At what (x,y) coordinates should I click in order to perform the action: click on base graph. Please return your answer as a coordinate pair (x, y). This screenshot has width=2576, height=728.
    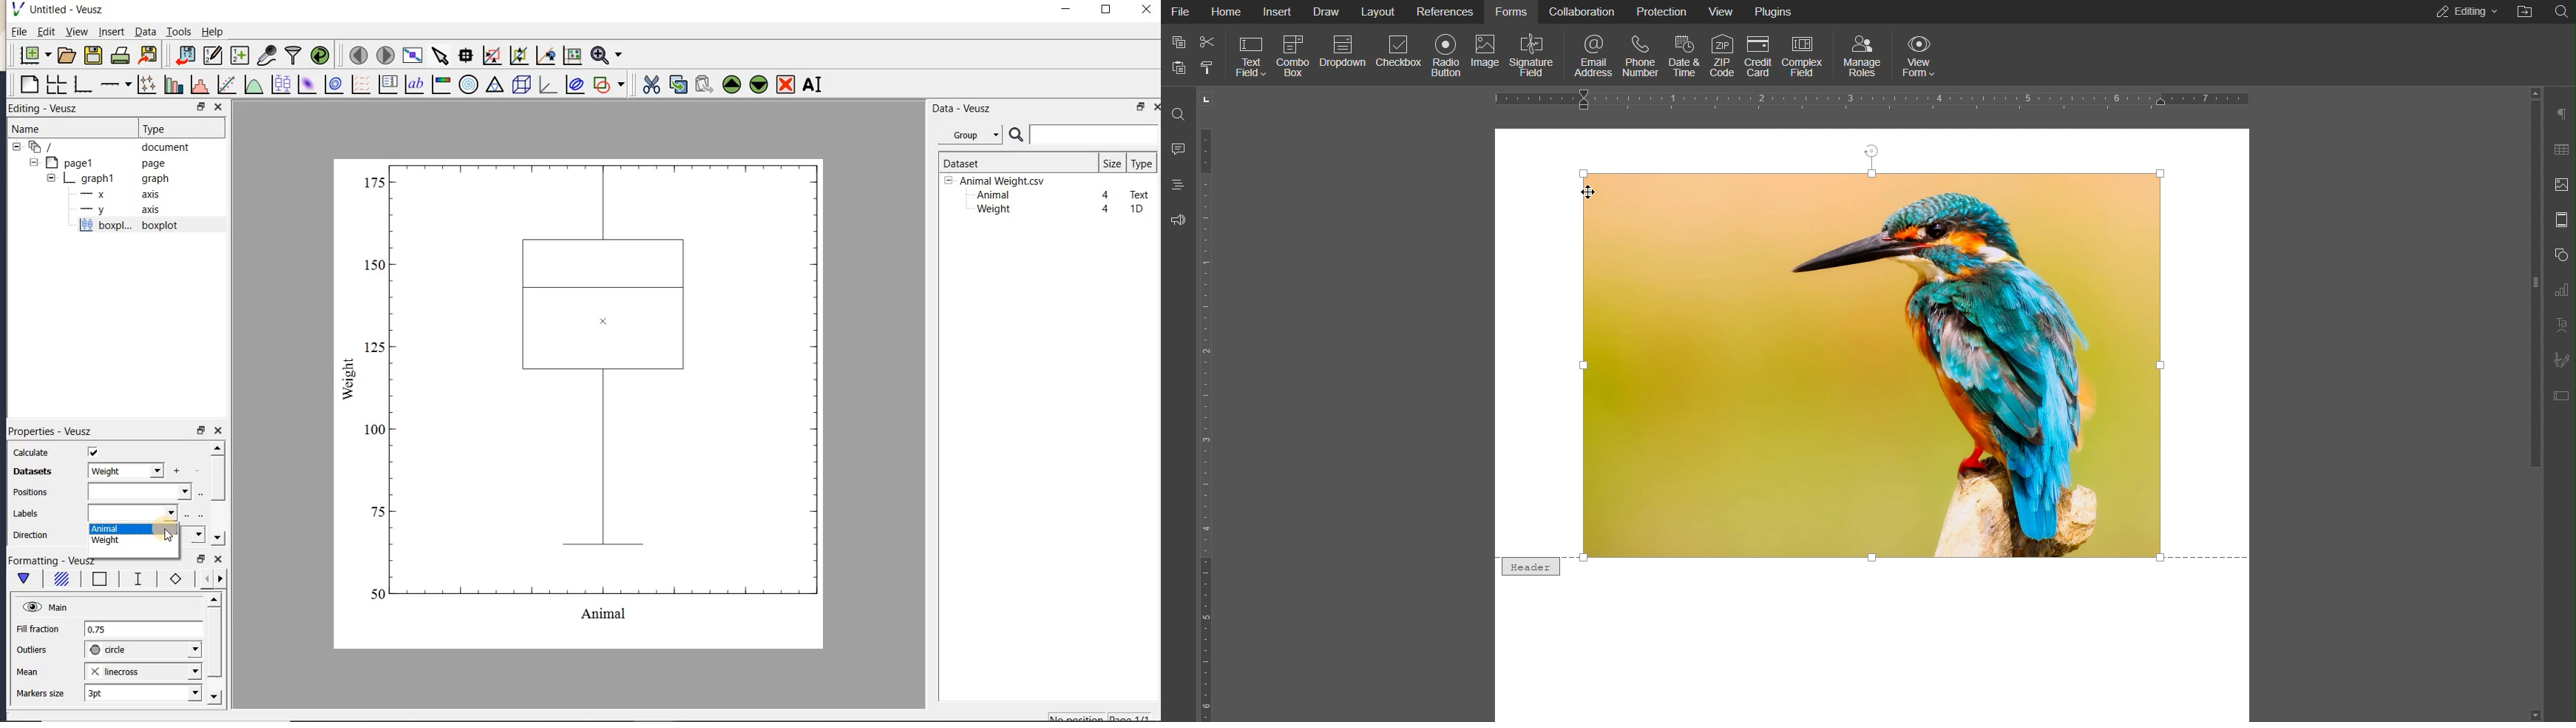
    Looking at the image, I should click on (82, 84).